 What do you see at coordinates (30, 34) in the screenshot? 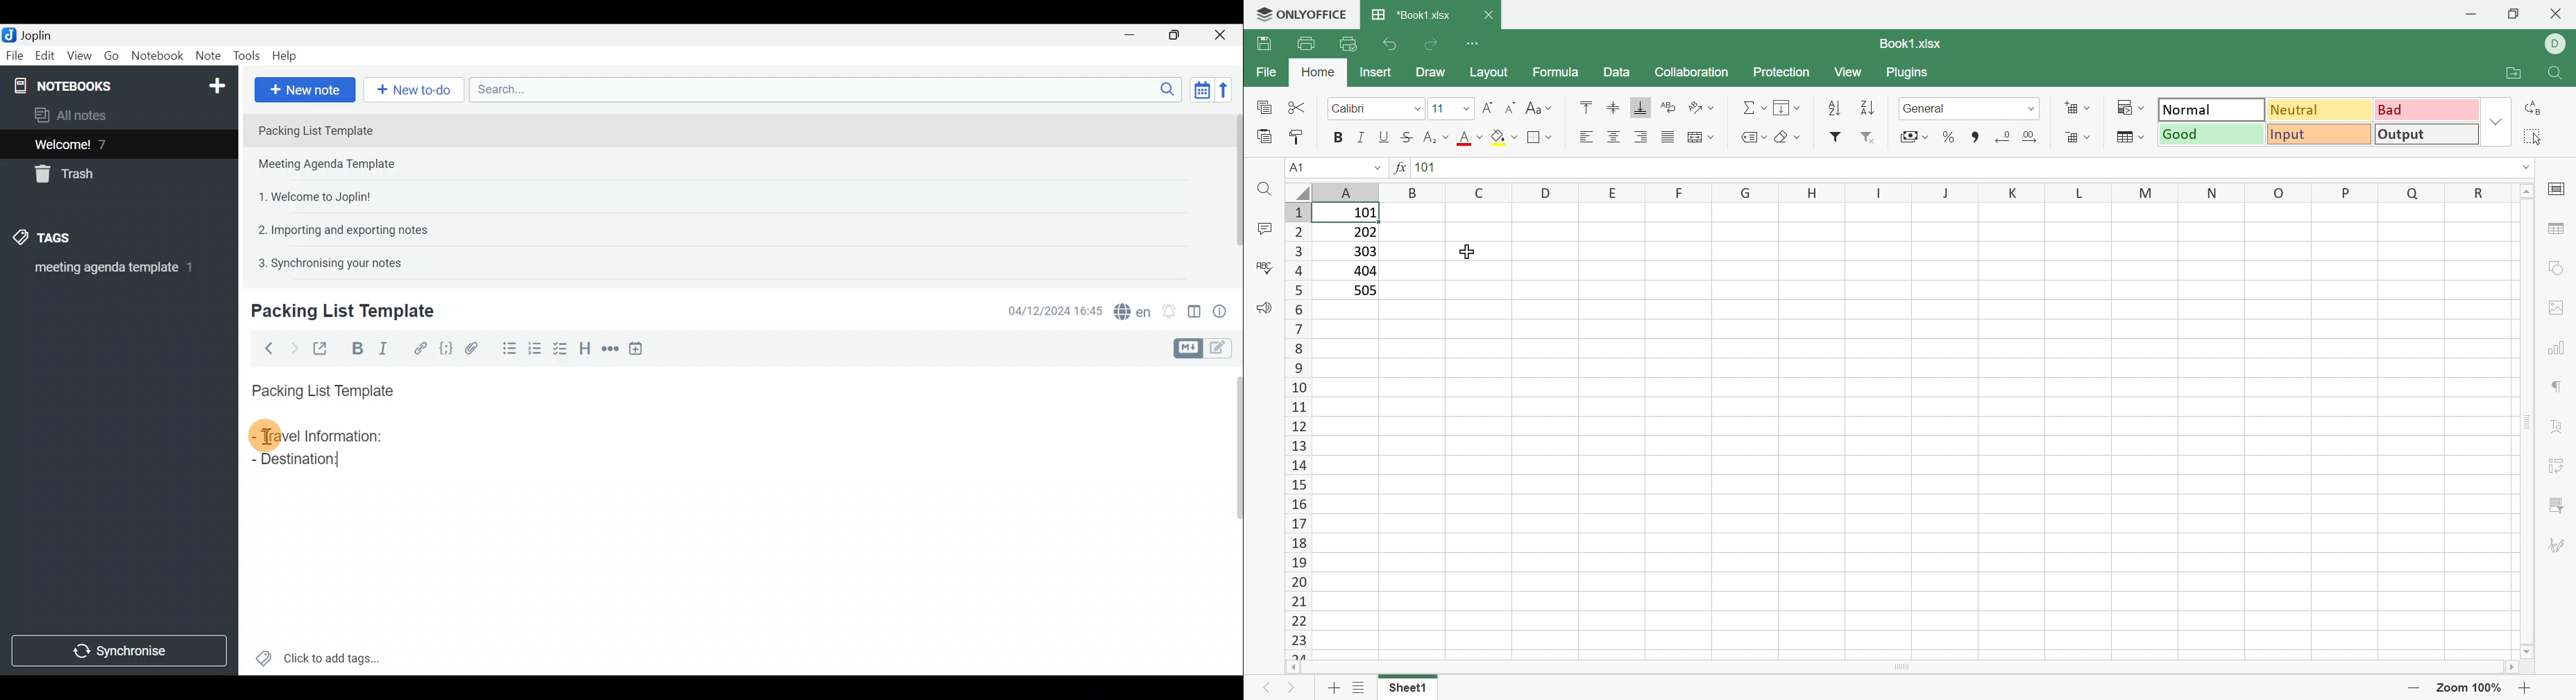
I see `Joplin` at bounding box center [30, 34].